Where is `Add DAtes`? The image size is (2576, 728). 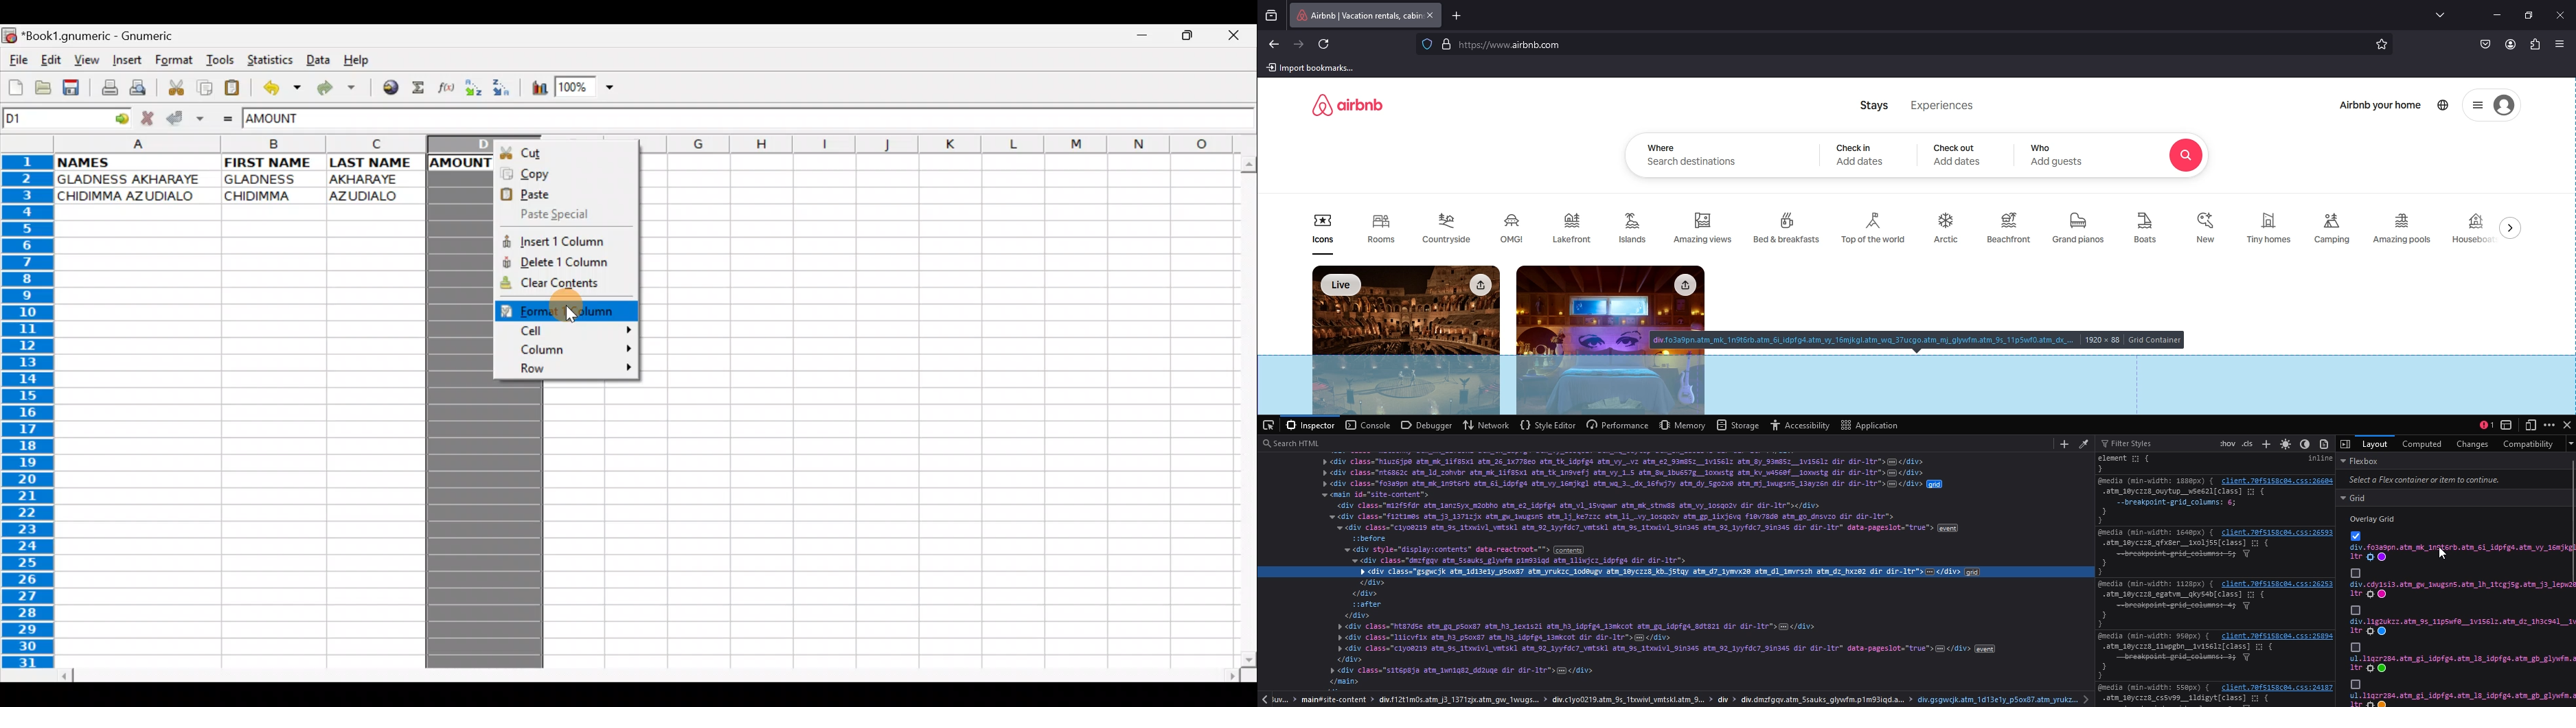
Add DAtes is located at coordinates (1862, 161).